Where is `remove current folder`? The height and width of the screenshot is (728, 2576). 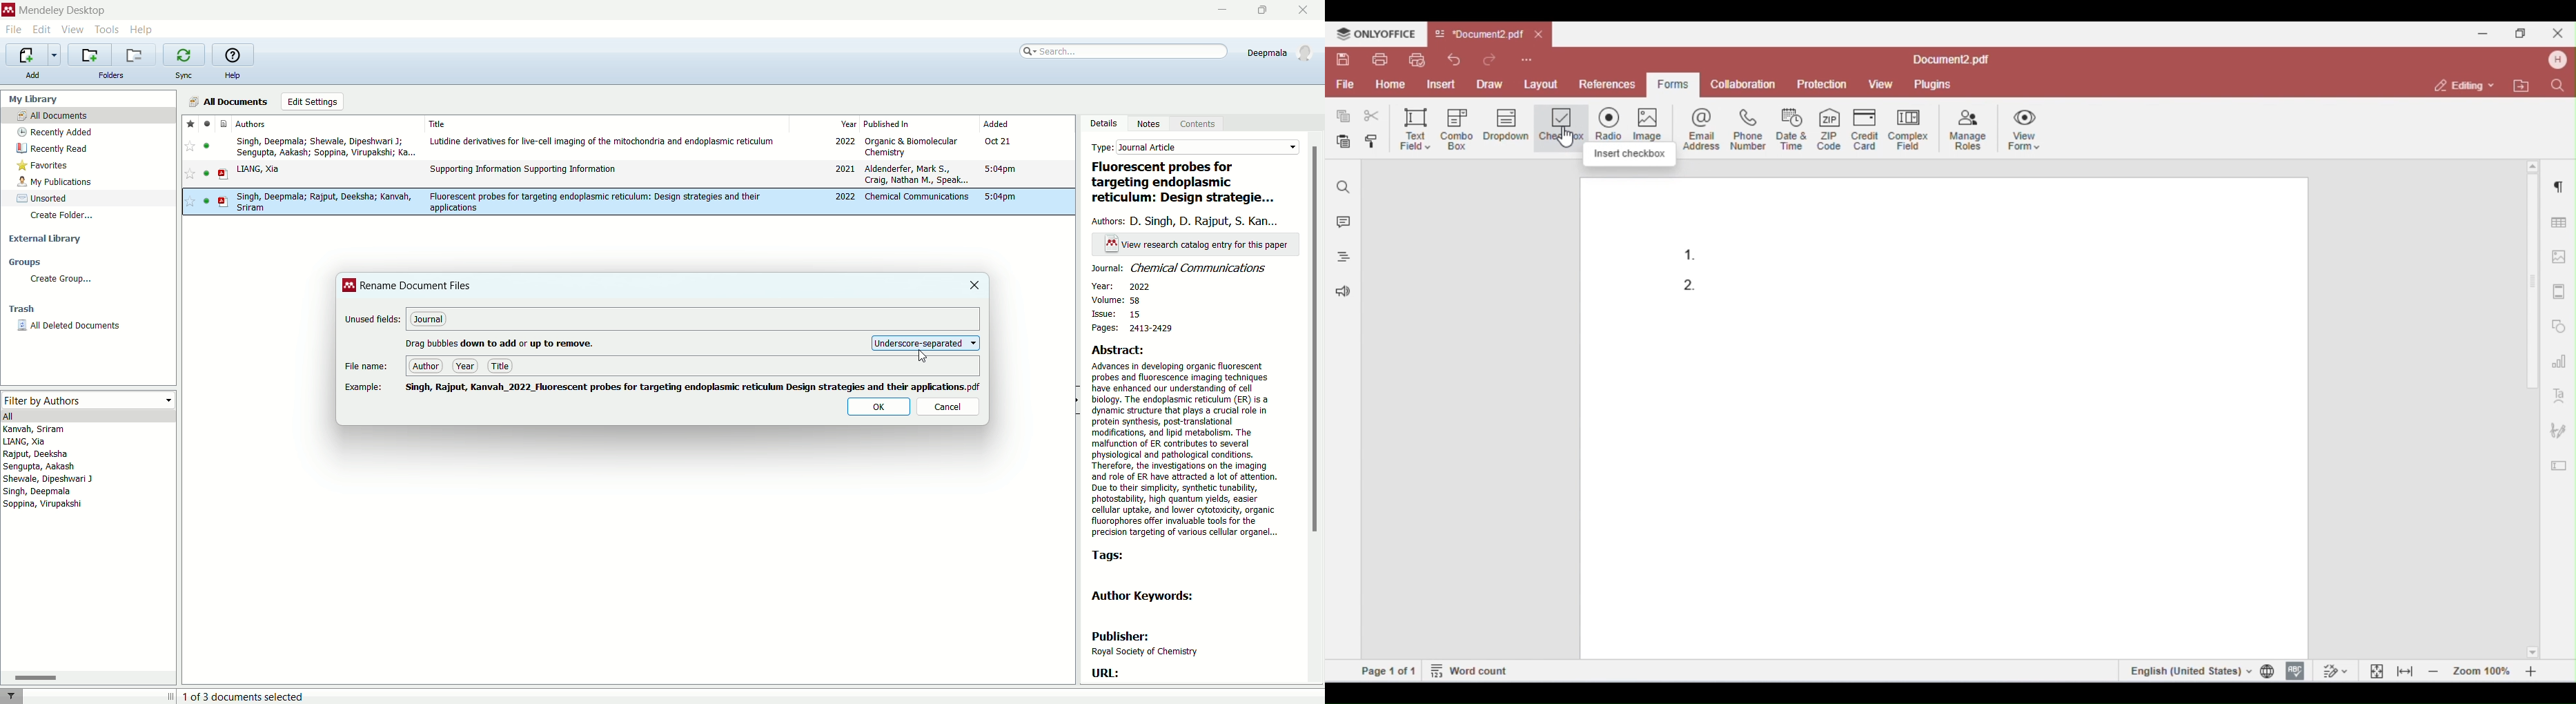
remove current folder is located at coordinates (136, 55).